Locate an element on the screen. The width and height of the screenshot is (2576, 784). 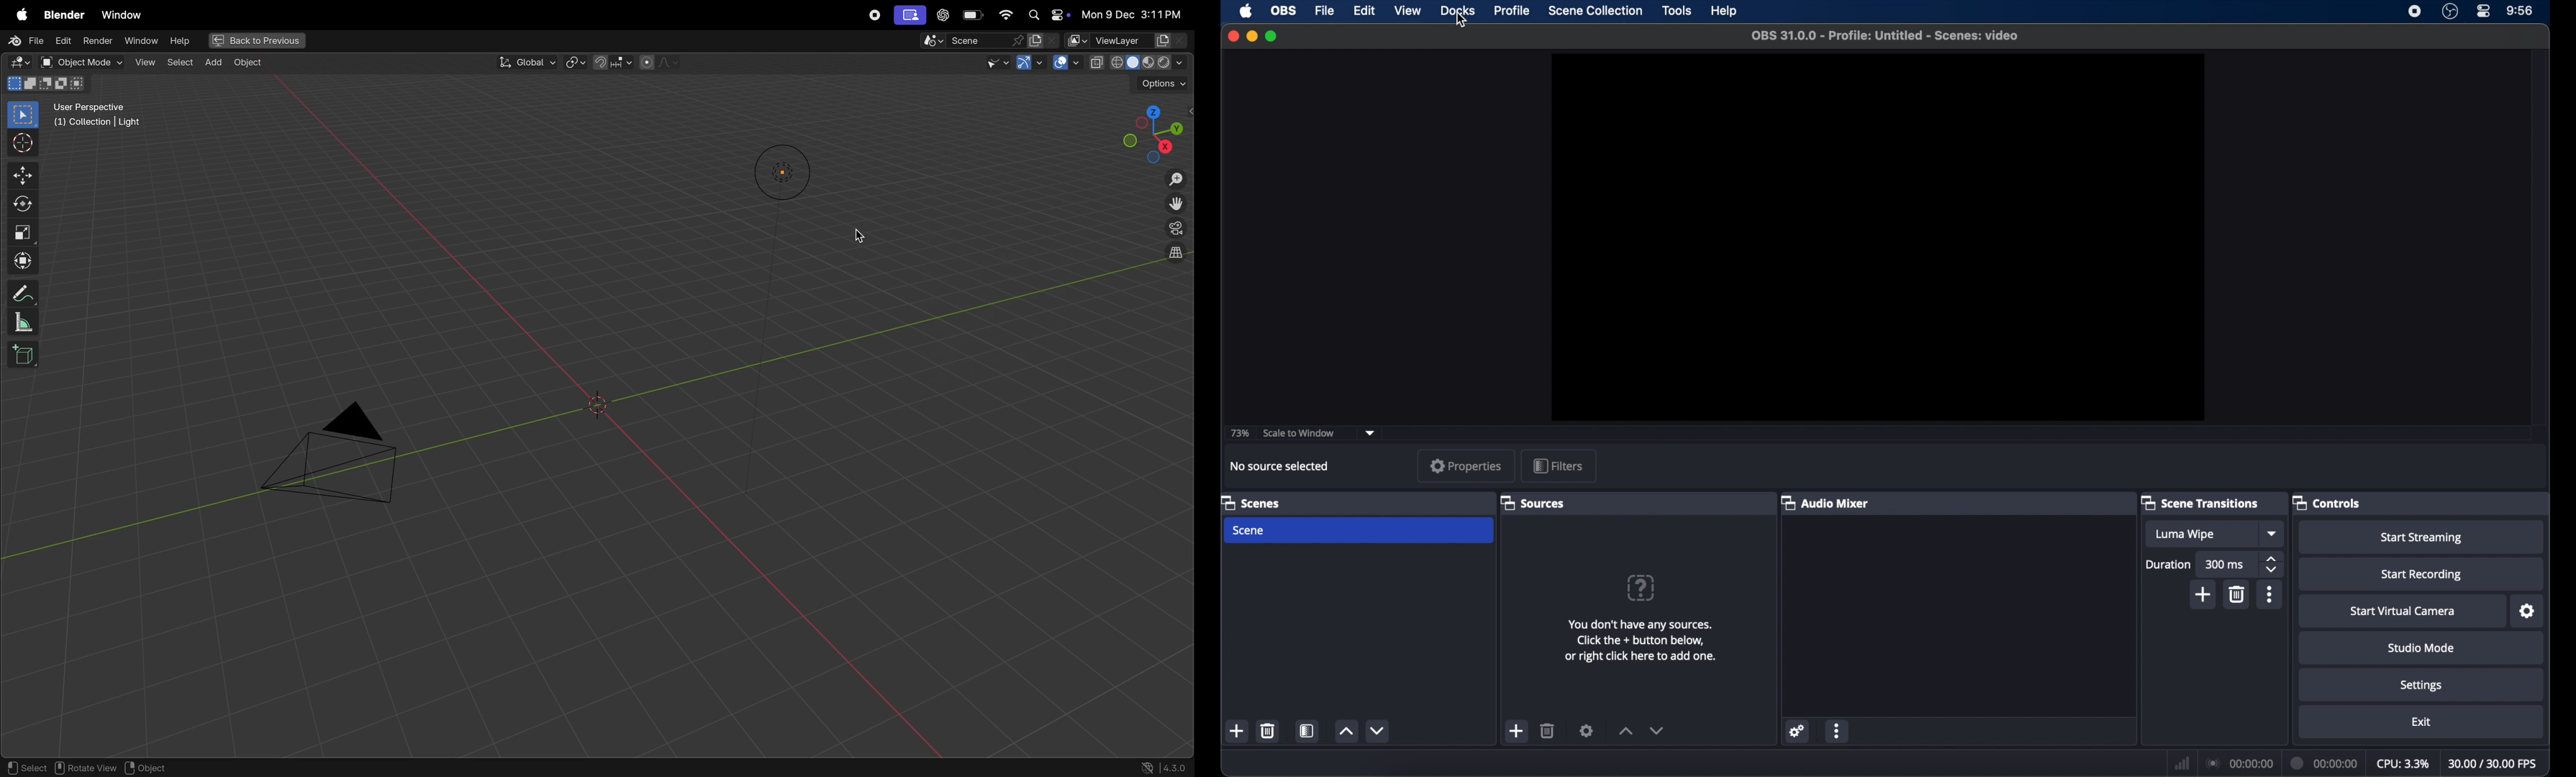
controls is located at coordinates (2330, 502).